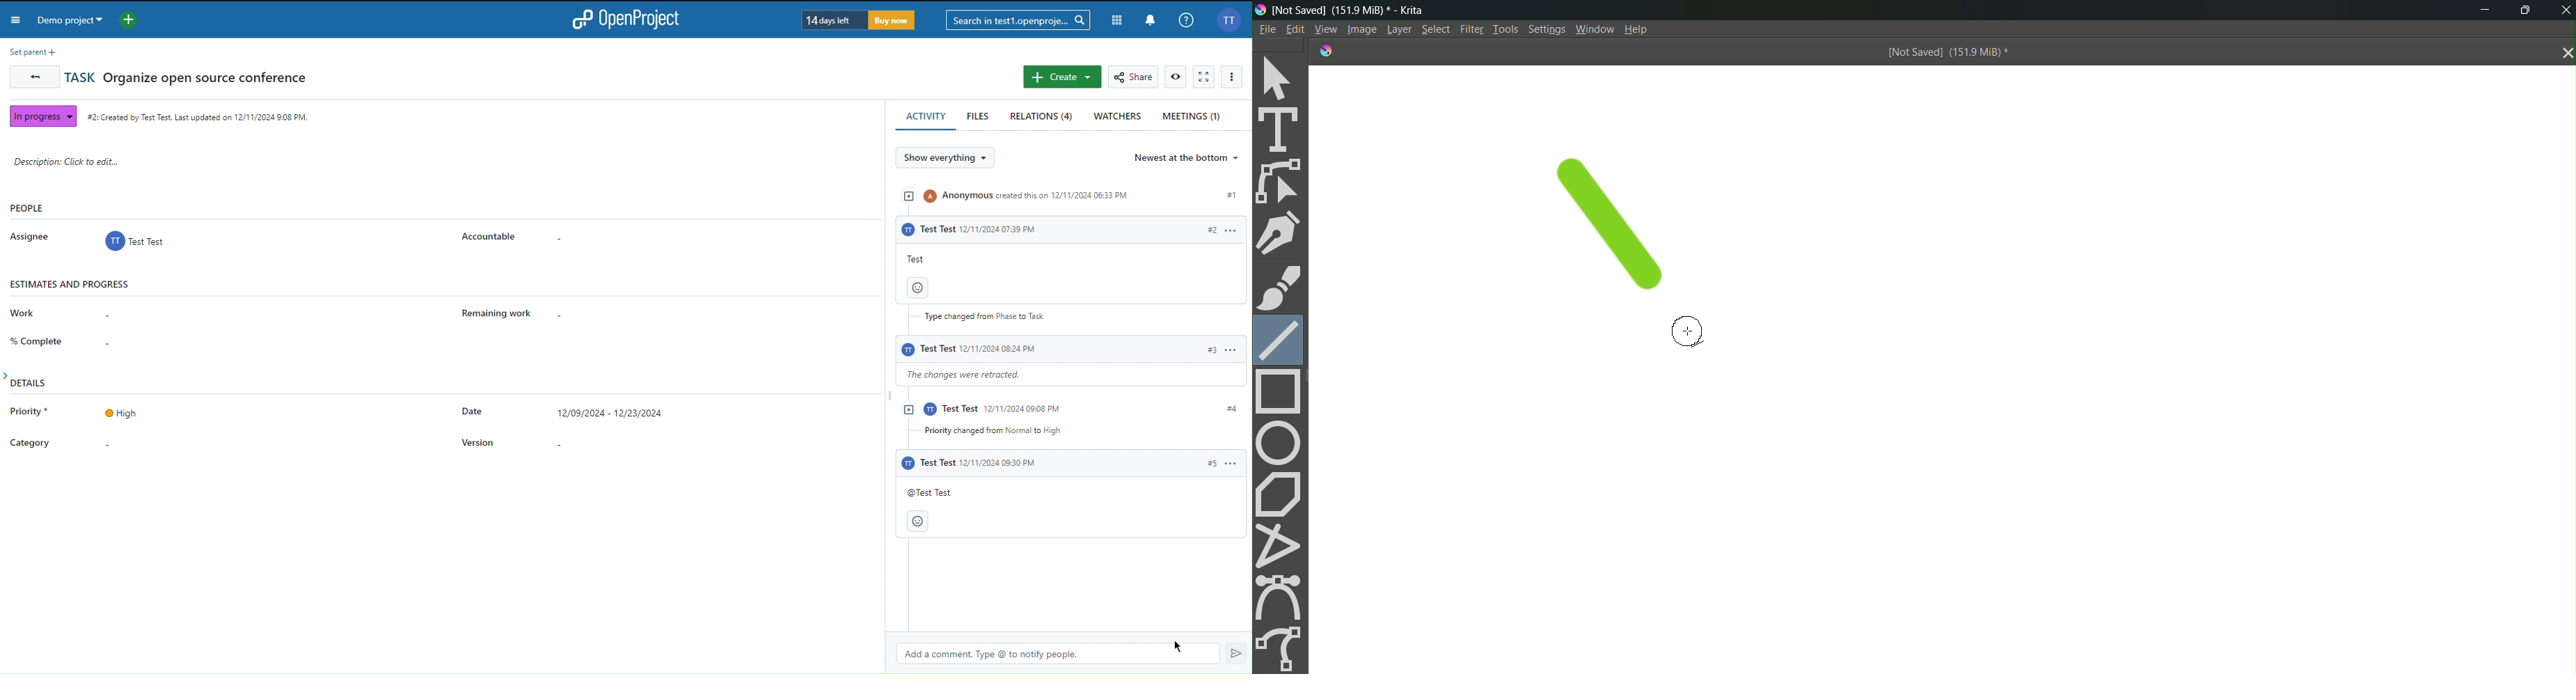 The width and height of the screenshot is (2576, 700). What do you see at coordinates (1295, 29) in the screenshot?
I see `Edit` at bounding box center [1295, 29].